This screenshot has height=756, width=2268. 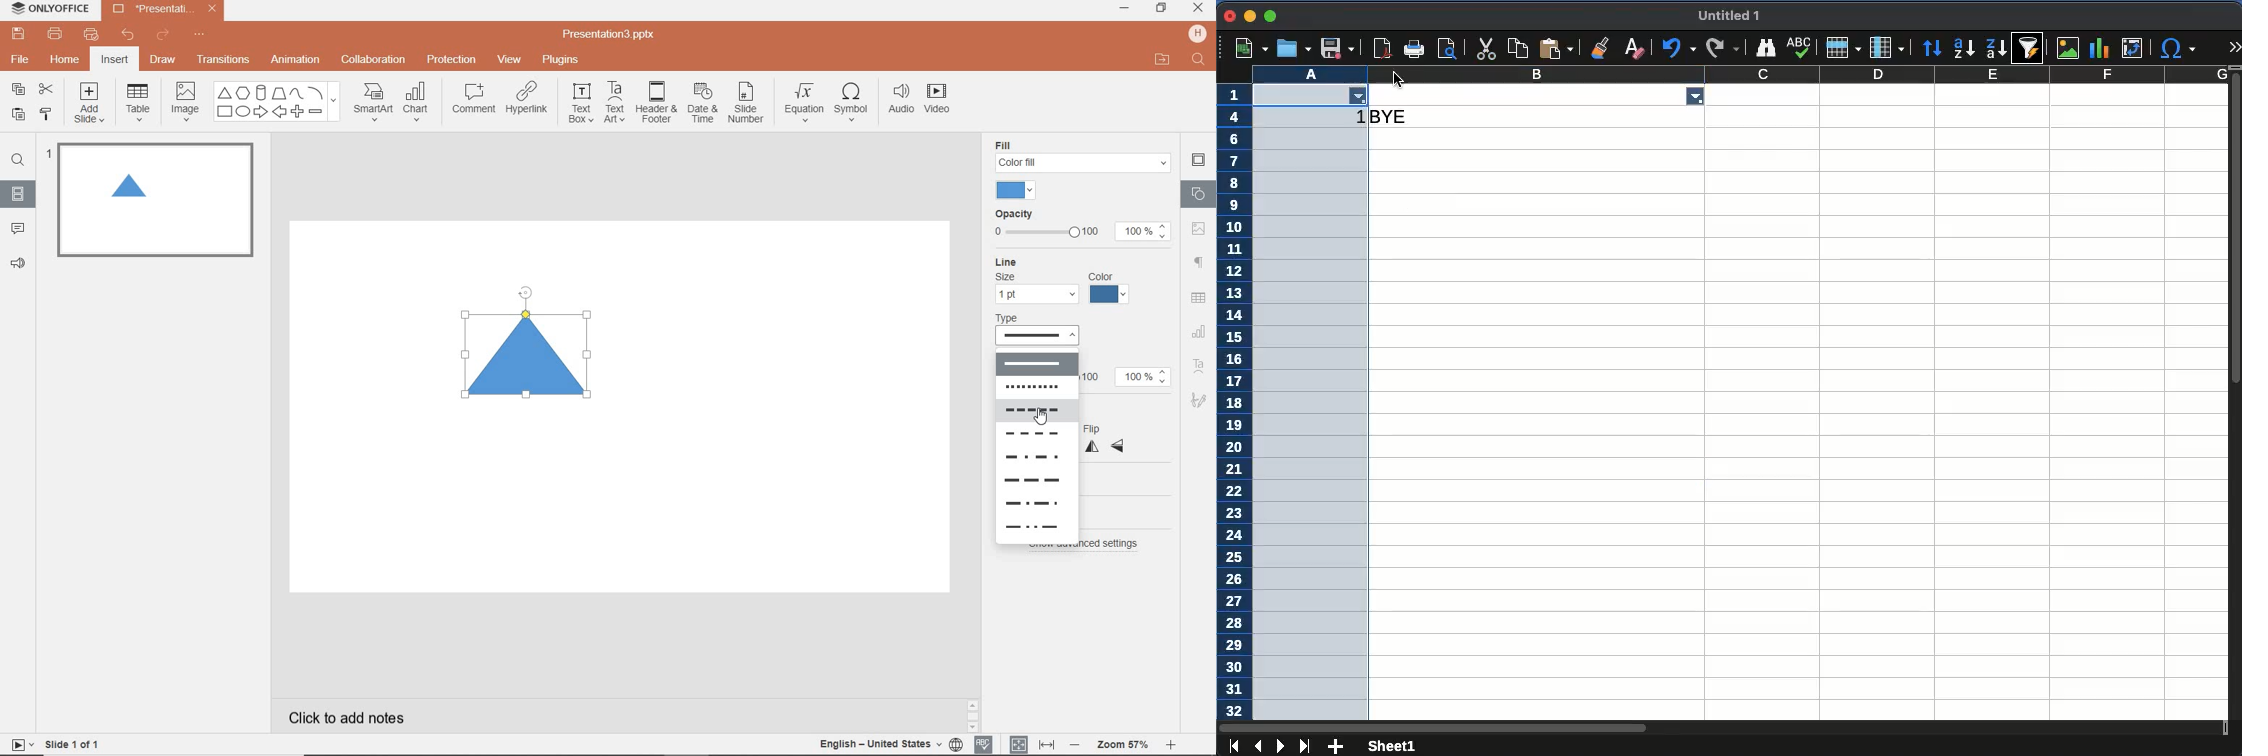 I want to click on PROTECTION, so click(x=453, y=58).